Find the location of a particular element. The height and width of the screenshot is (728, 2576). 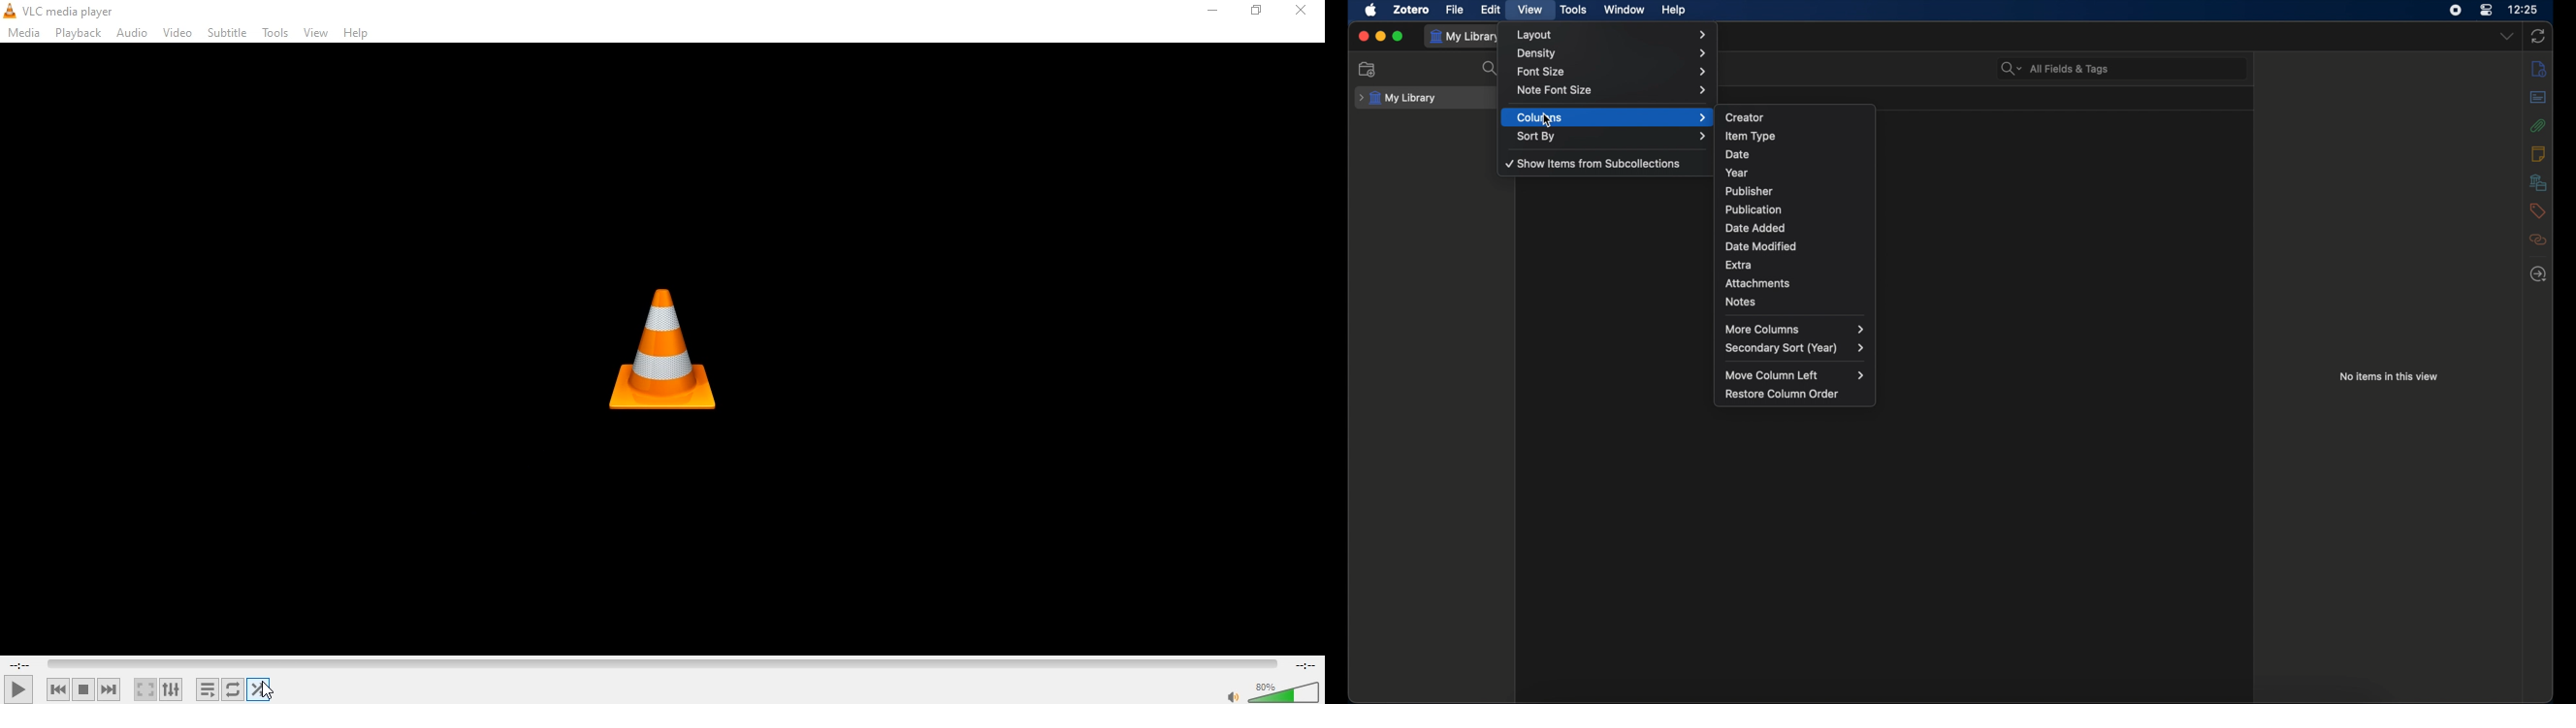

my library is located at coordinates (1398, 98).